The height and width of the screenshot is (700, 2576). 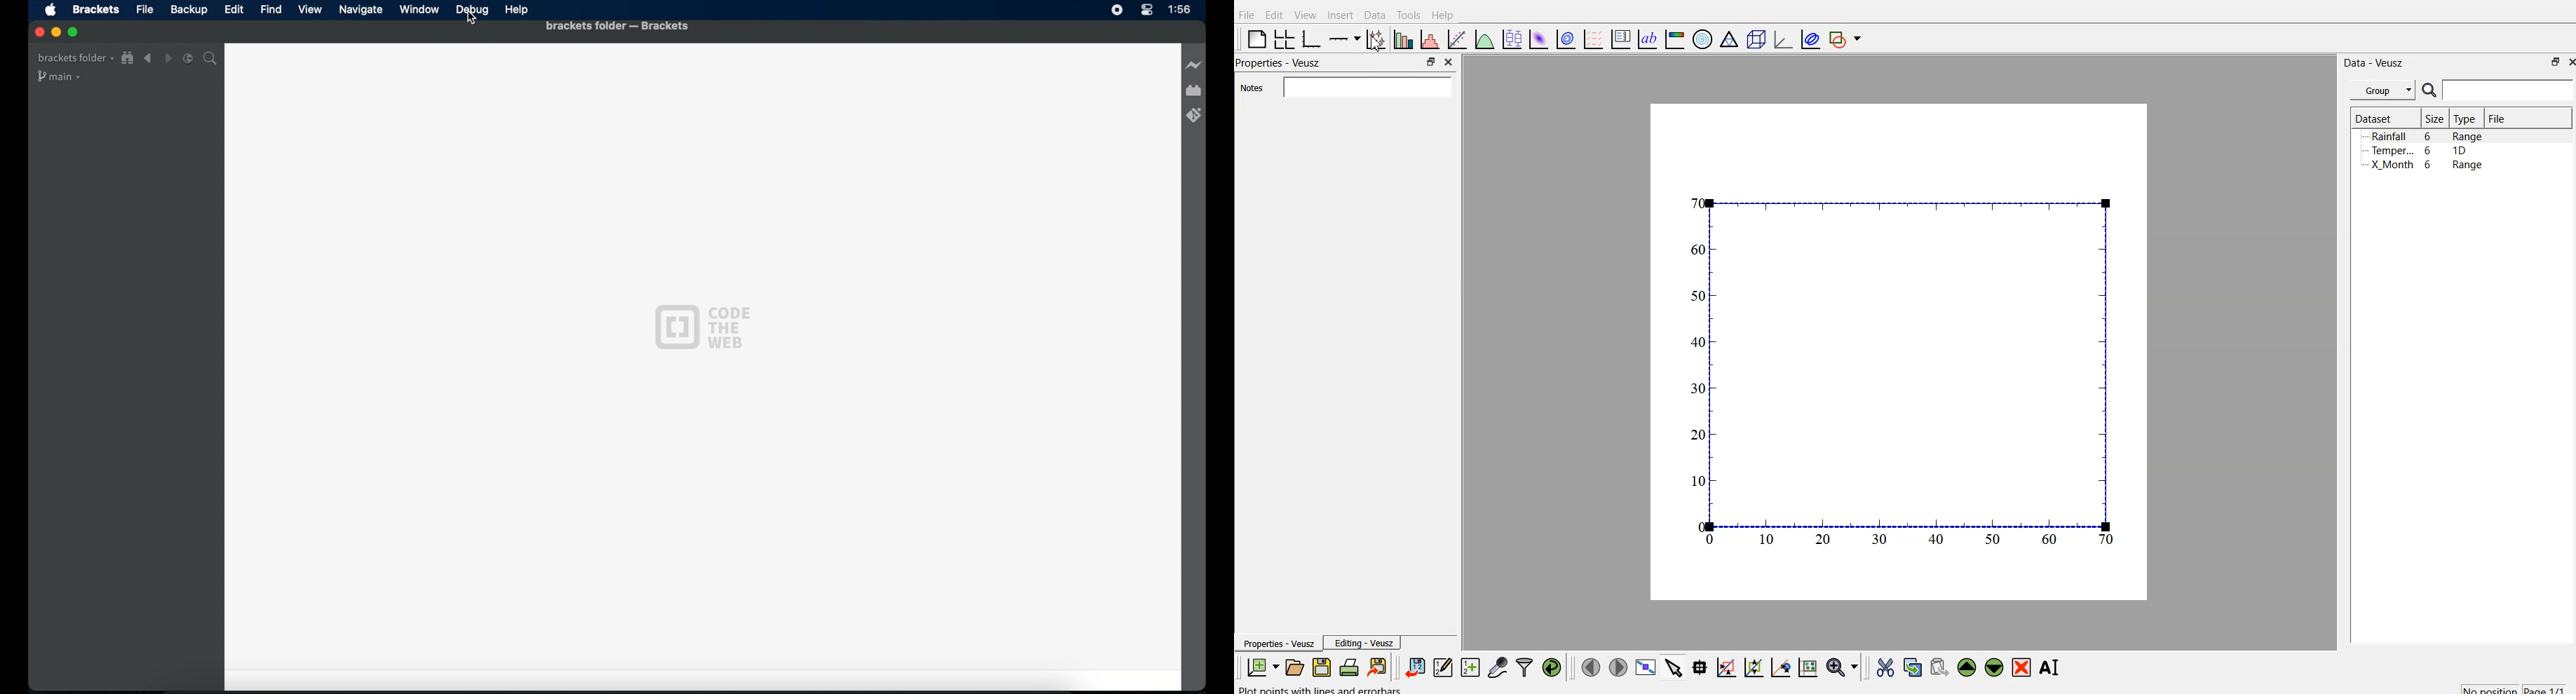 I want to click on file, so click(x=145, y=10).